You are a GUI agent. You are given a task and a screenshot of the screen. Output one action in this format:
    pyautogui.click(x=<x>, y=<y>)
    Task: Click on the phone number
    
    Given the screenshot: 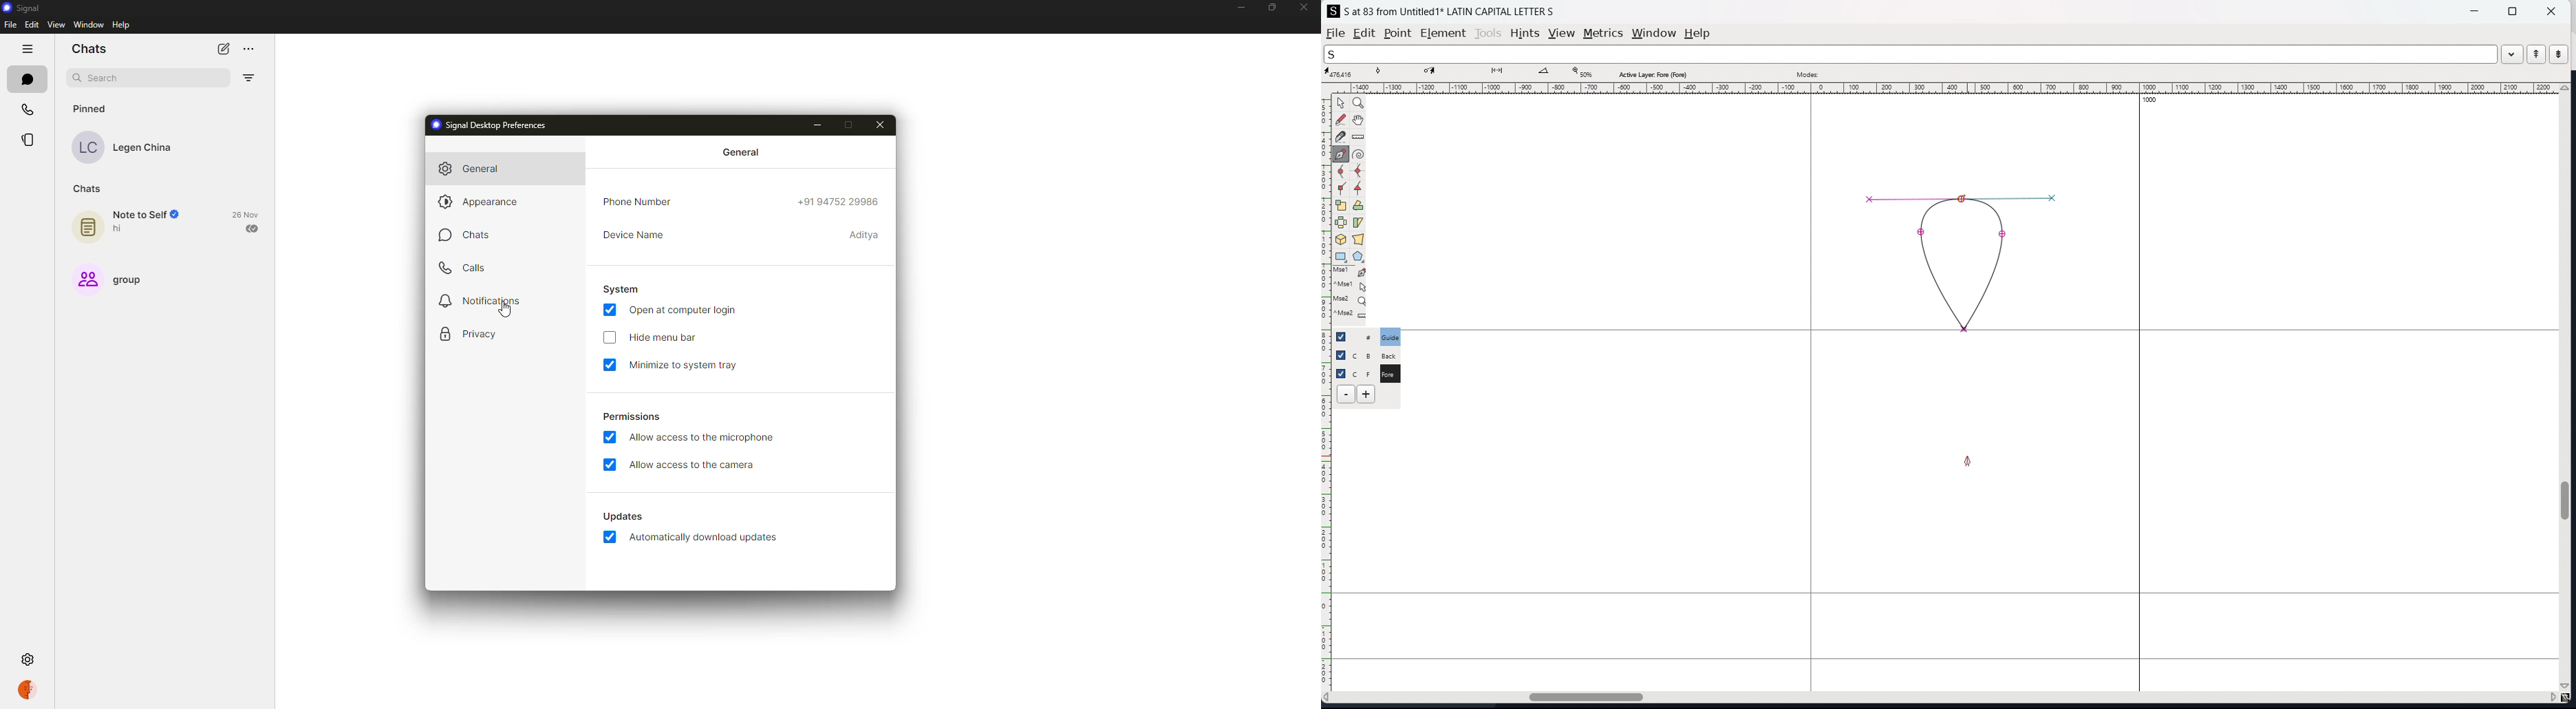 What is the action you would take?
    pyautogui.click(x=839, y=200)
    